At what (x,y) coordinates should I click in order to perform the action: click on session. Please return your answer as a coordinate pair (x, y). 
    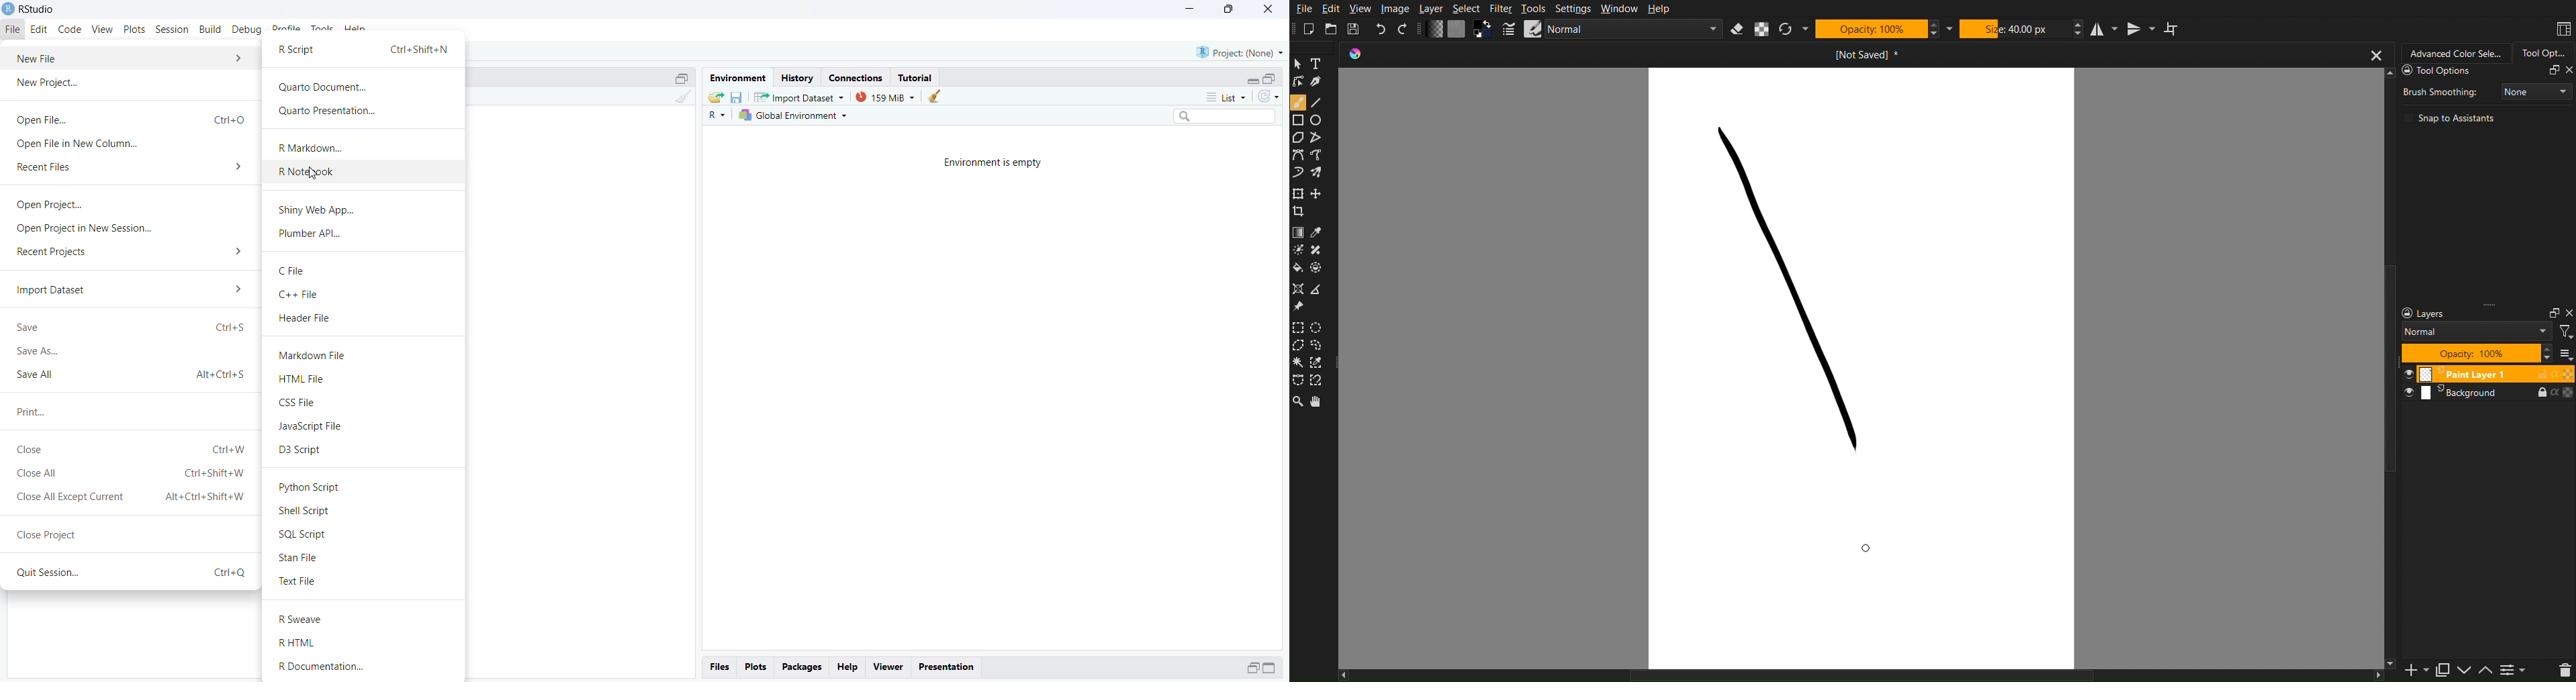
    Looking at the image, I should click on (173, 30).